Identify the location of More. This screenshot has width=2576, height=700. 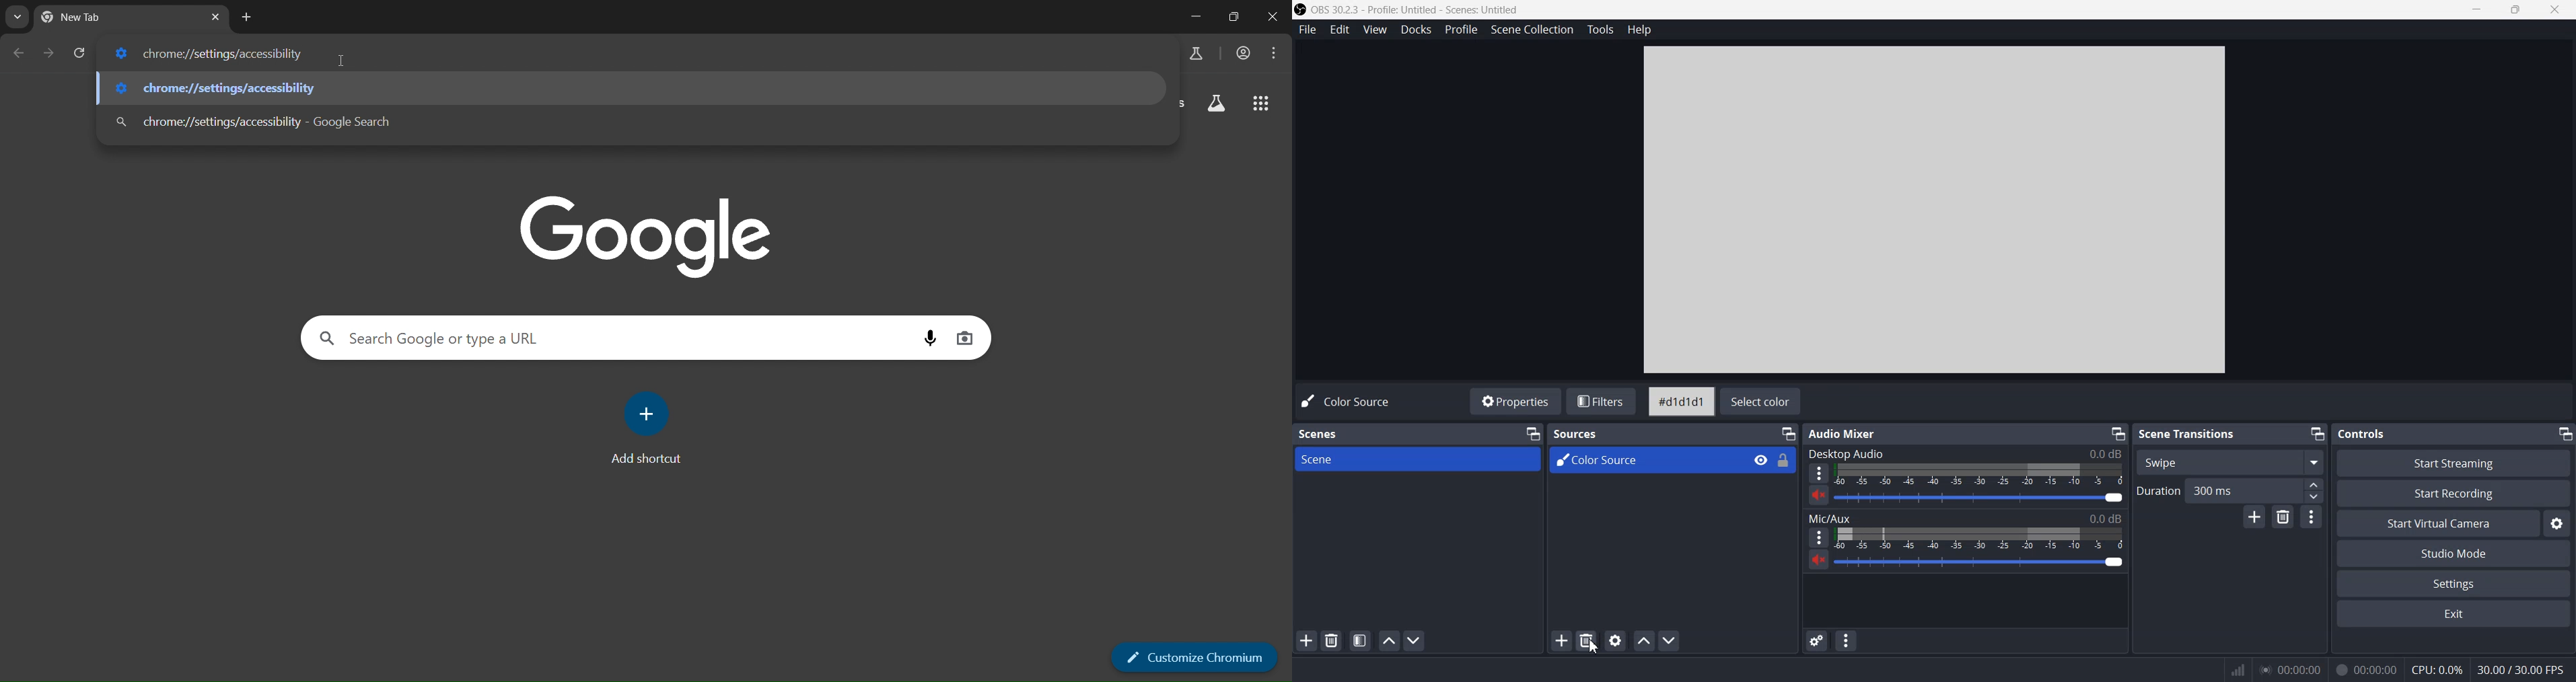
(1819, 537).